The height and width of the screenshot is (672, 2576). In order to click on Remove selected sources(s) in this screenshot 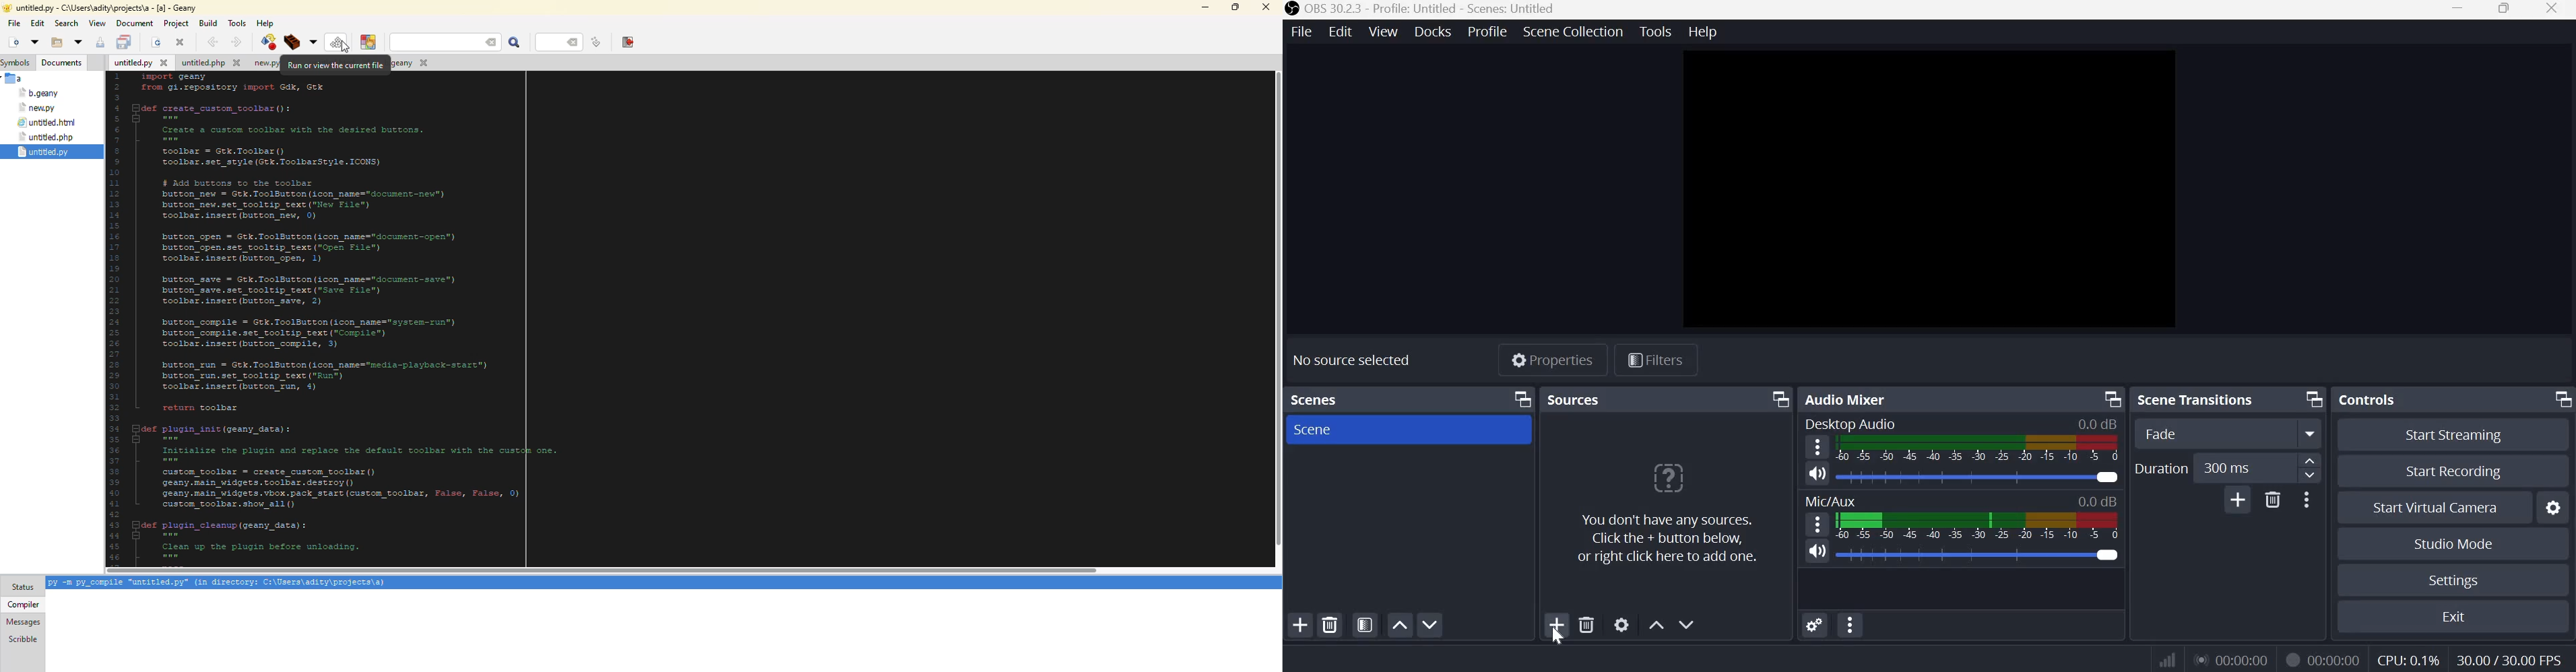, I will do `click(1586, 624)`.